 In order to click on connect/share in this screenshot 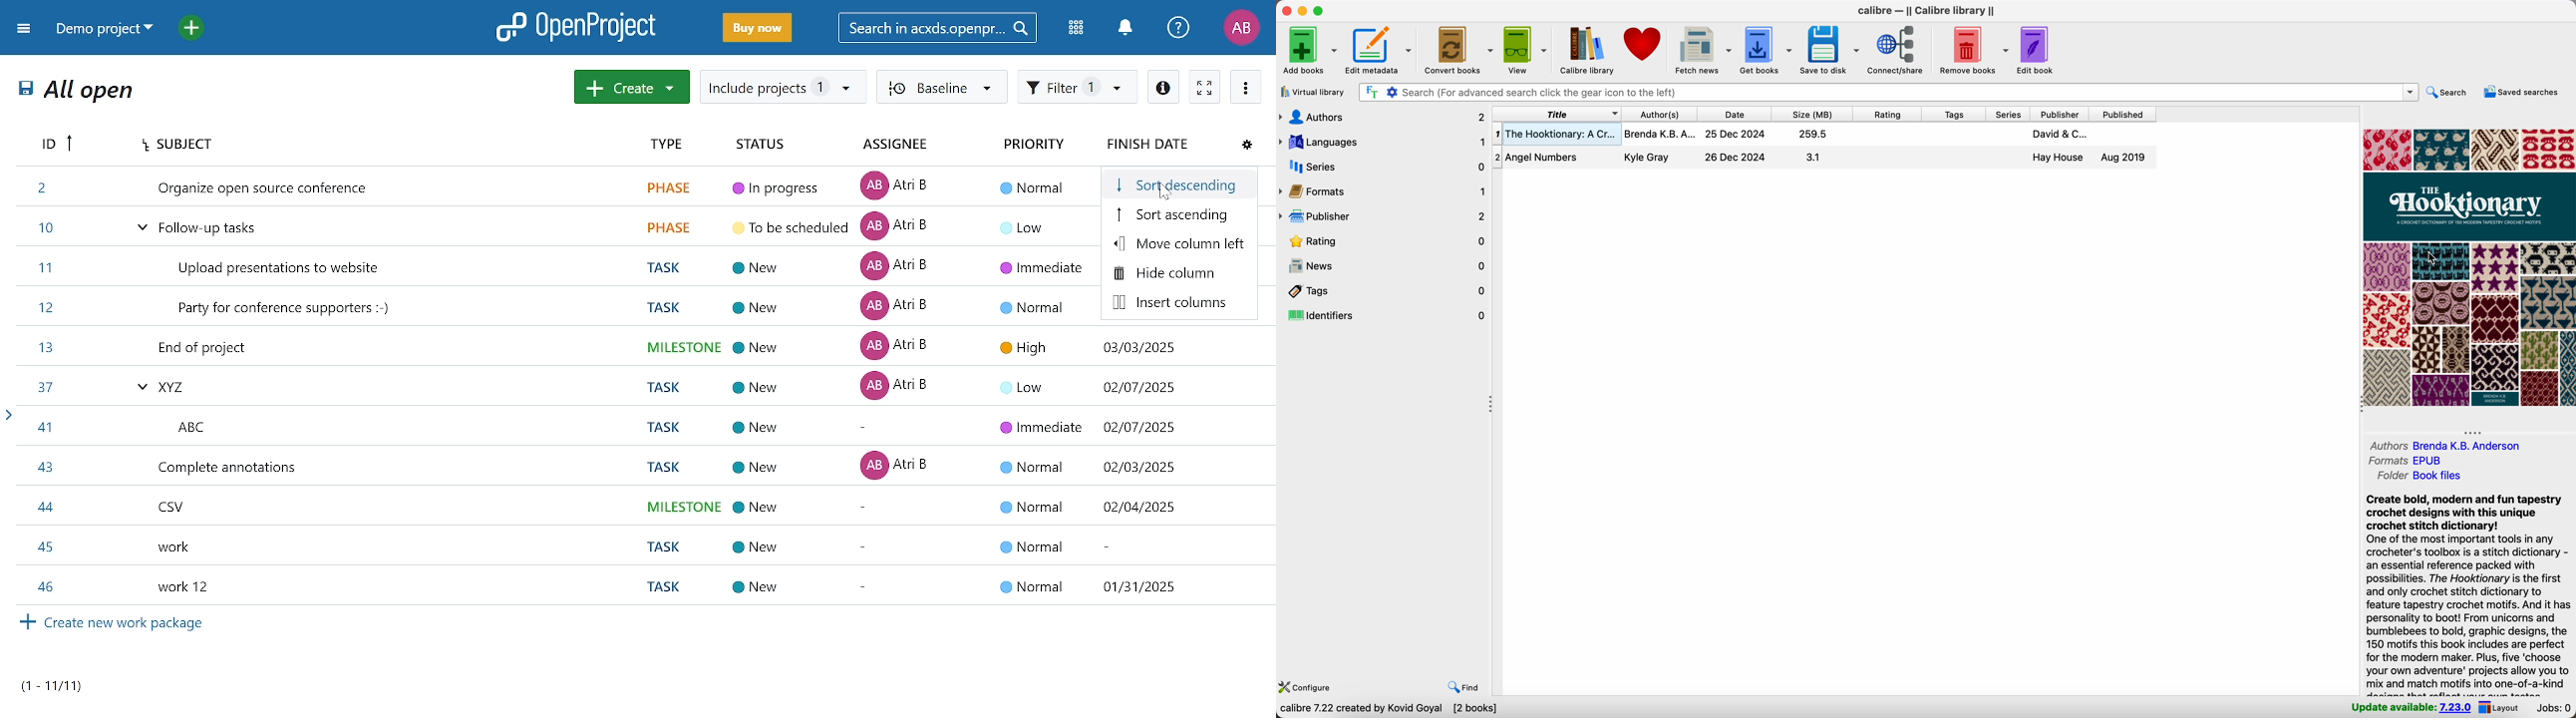, I will do `click(1897, 50)`.